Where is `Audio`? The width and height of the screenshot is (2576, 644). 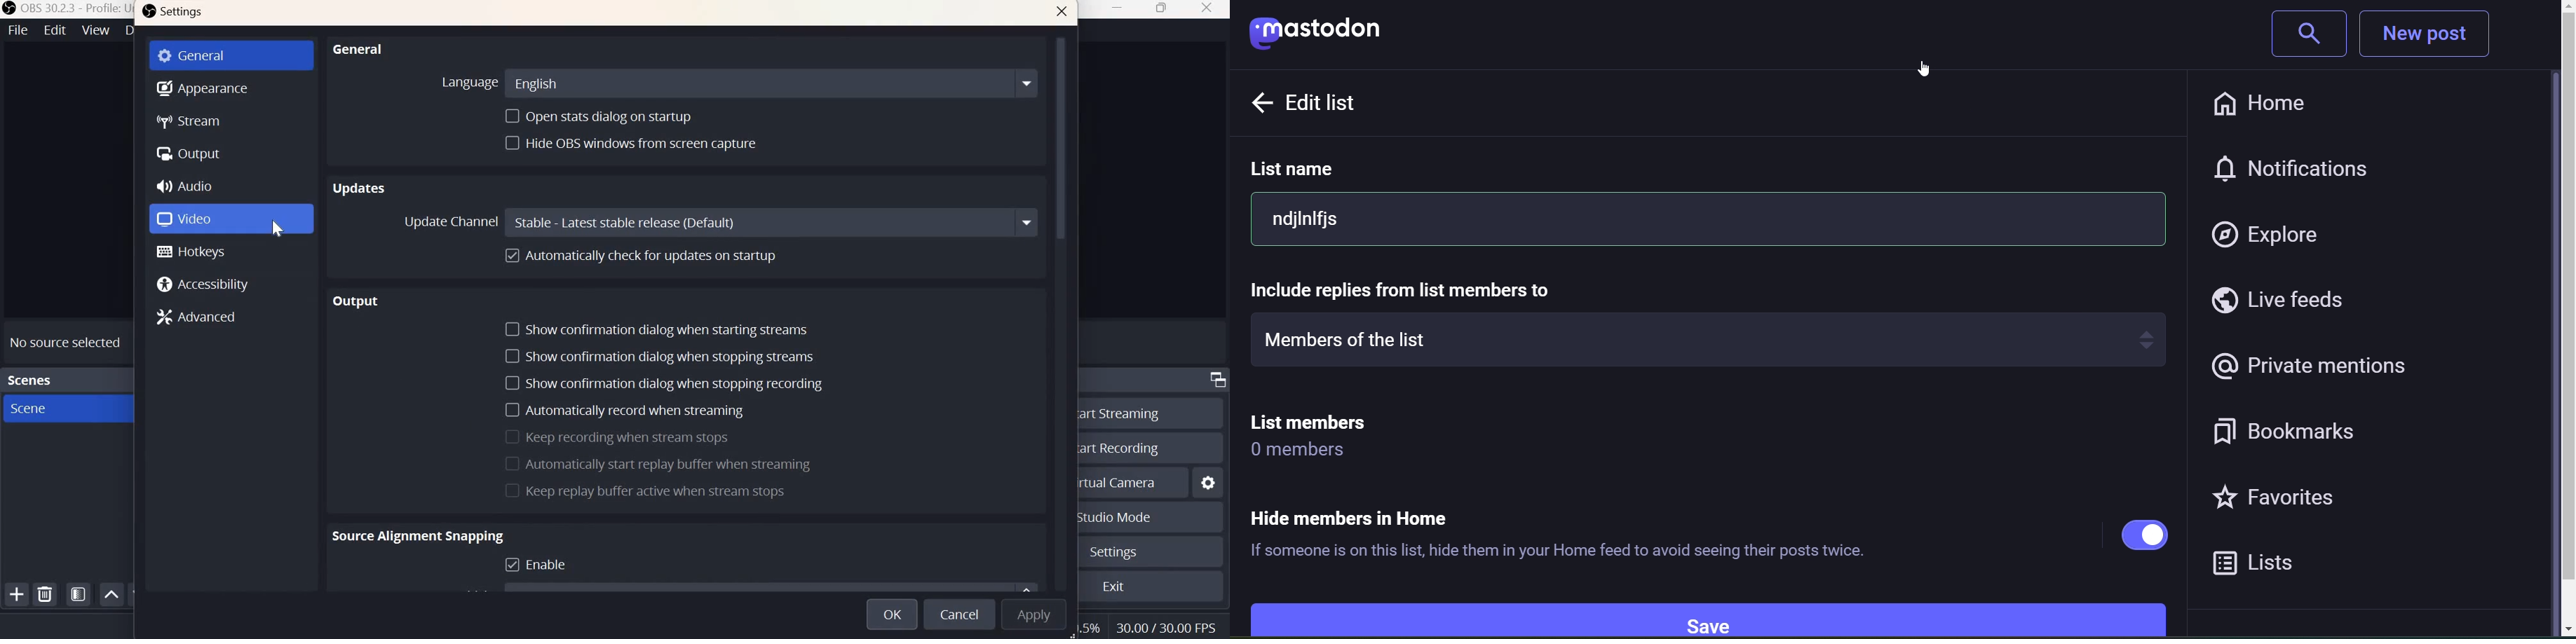
Audio is located at coordinates (188, 184).